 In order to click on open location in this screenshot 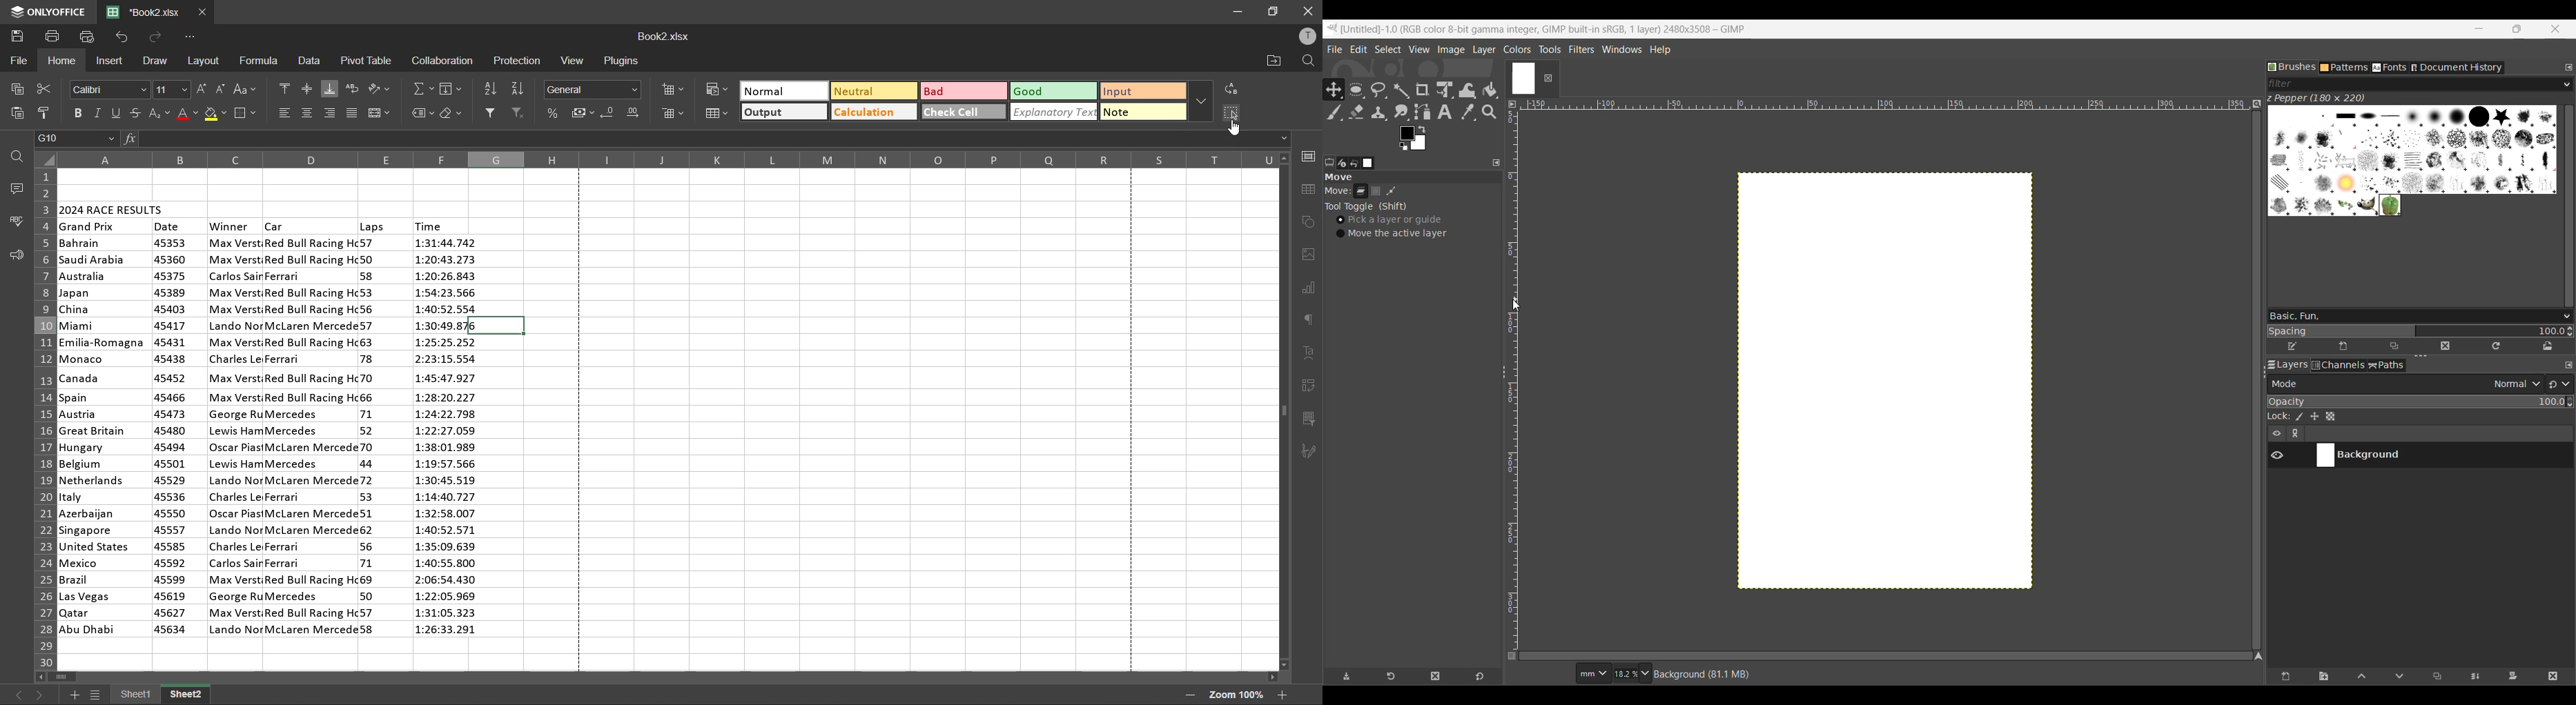, I will do `click(1270, 61)`.